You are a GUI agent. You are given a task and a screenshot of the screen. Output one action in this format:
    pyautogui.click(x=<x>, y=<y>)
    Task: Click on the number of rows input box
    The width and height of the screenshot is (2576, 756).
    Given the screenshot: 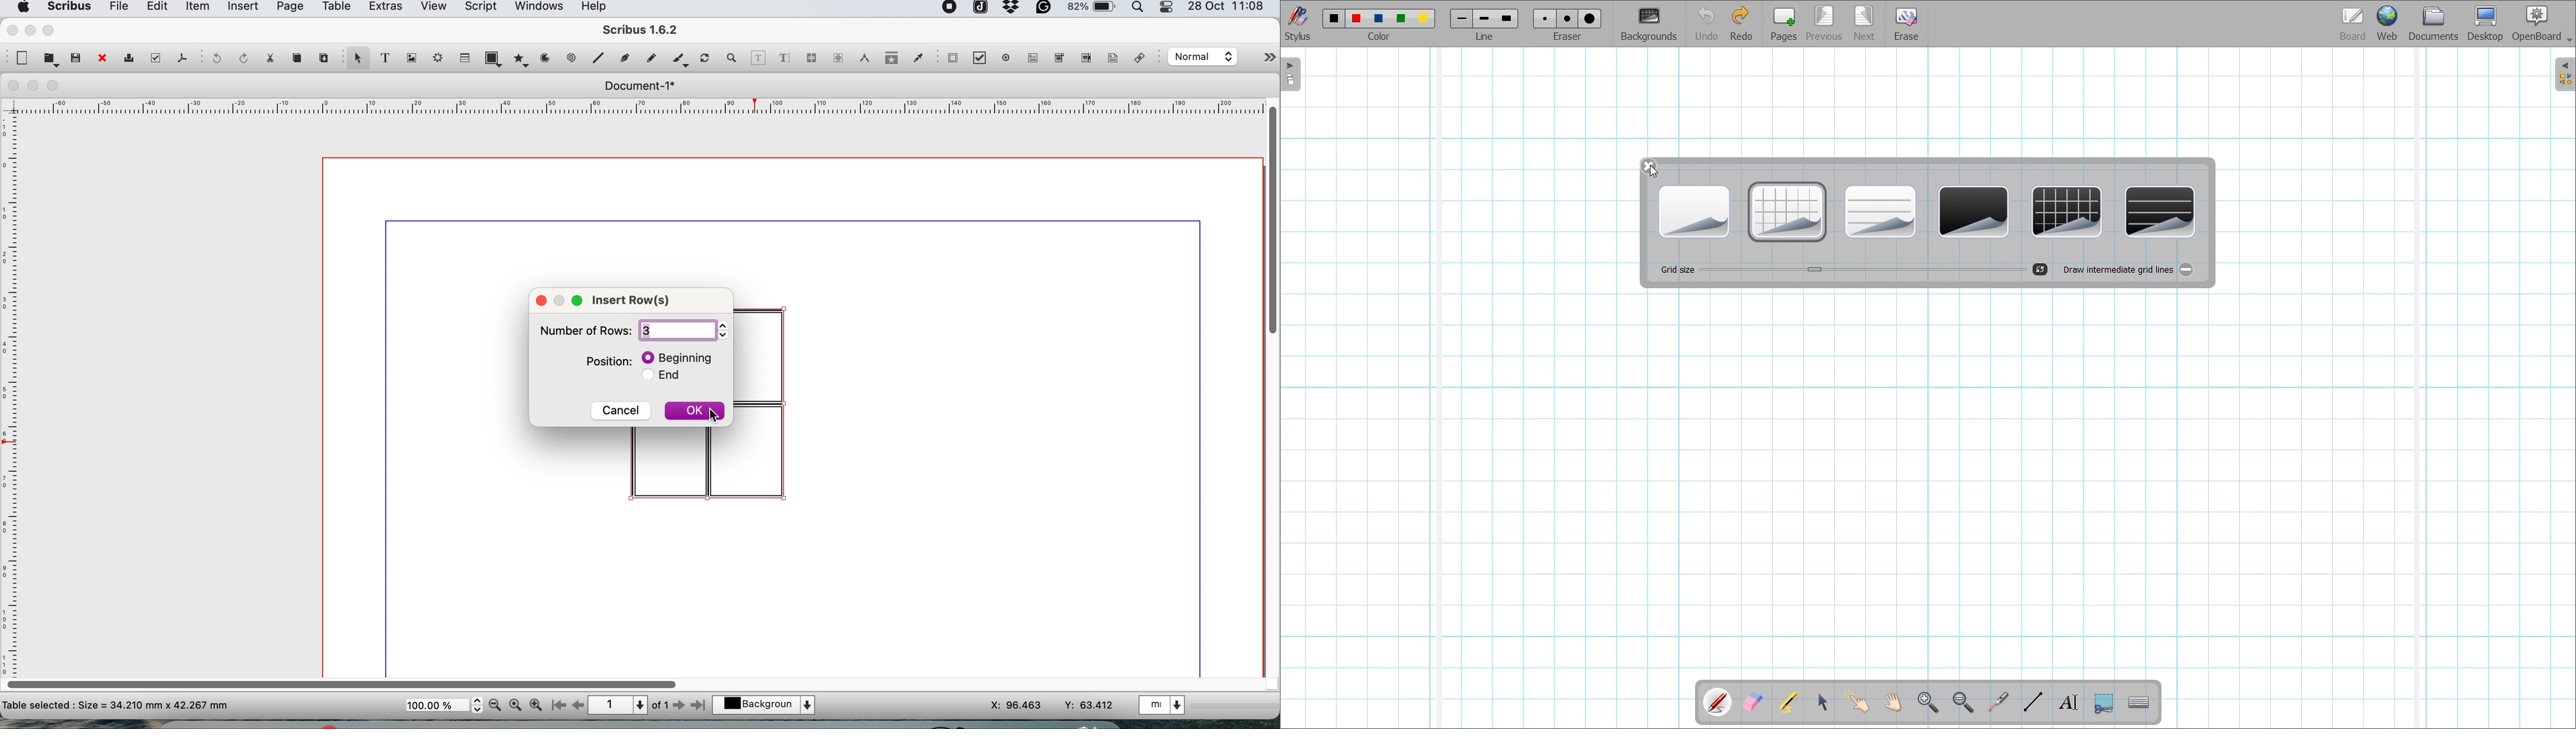 What is the action you would take?
    pyautogui.click(x=677, y=331)
    